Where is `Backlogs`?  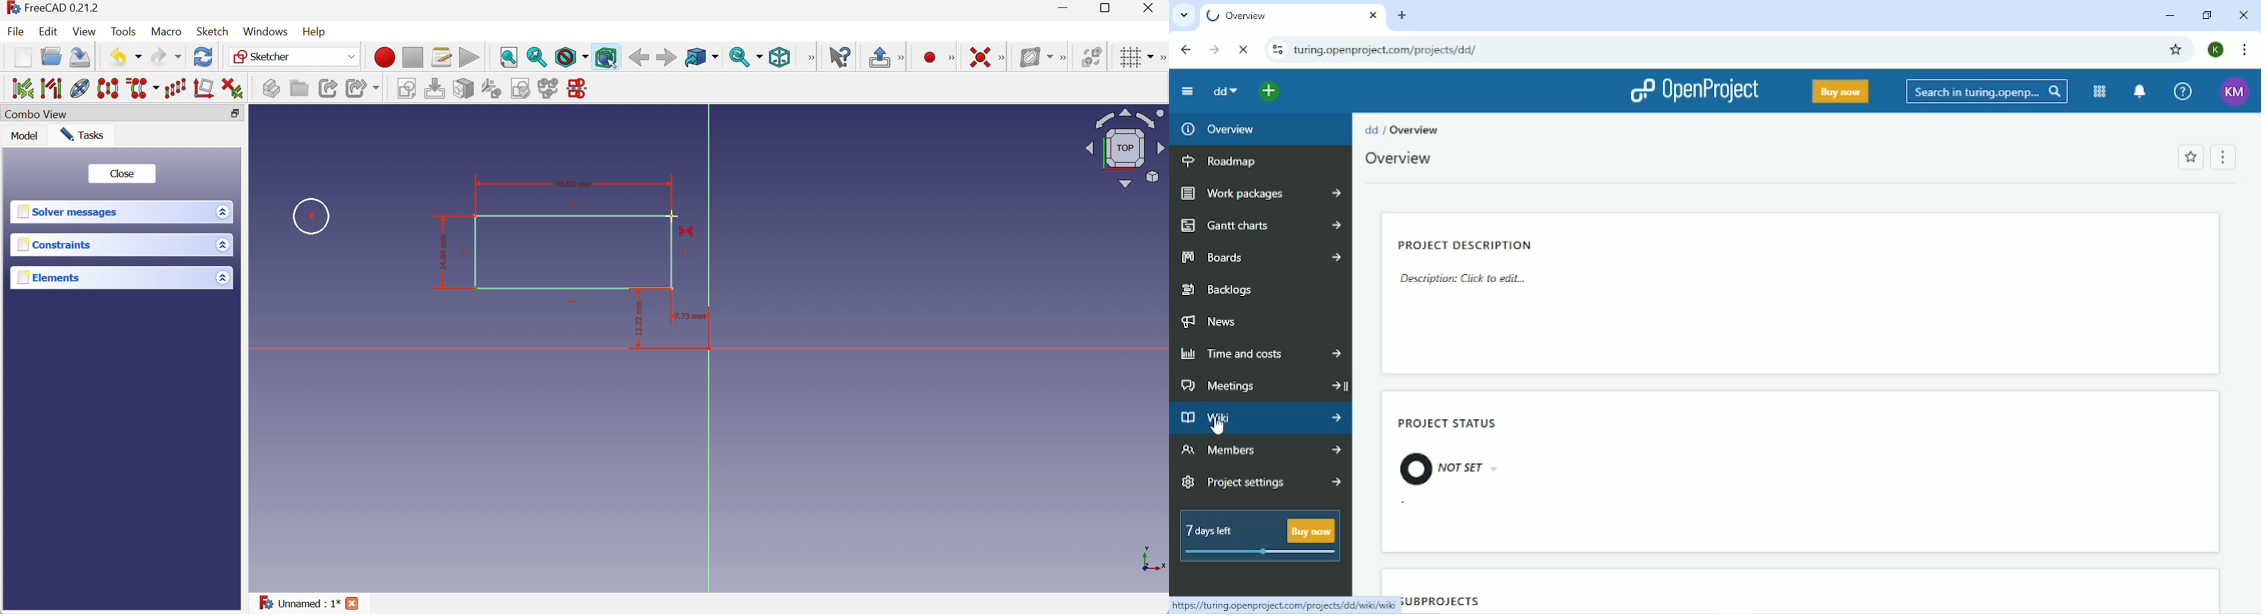 Backlogs is located at coordinates (1228, 291).